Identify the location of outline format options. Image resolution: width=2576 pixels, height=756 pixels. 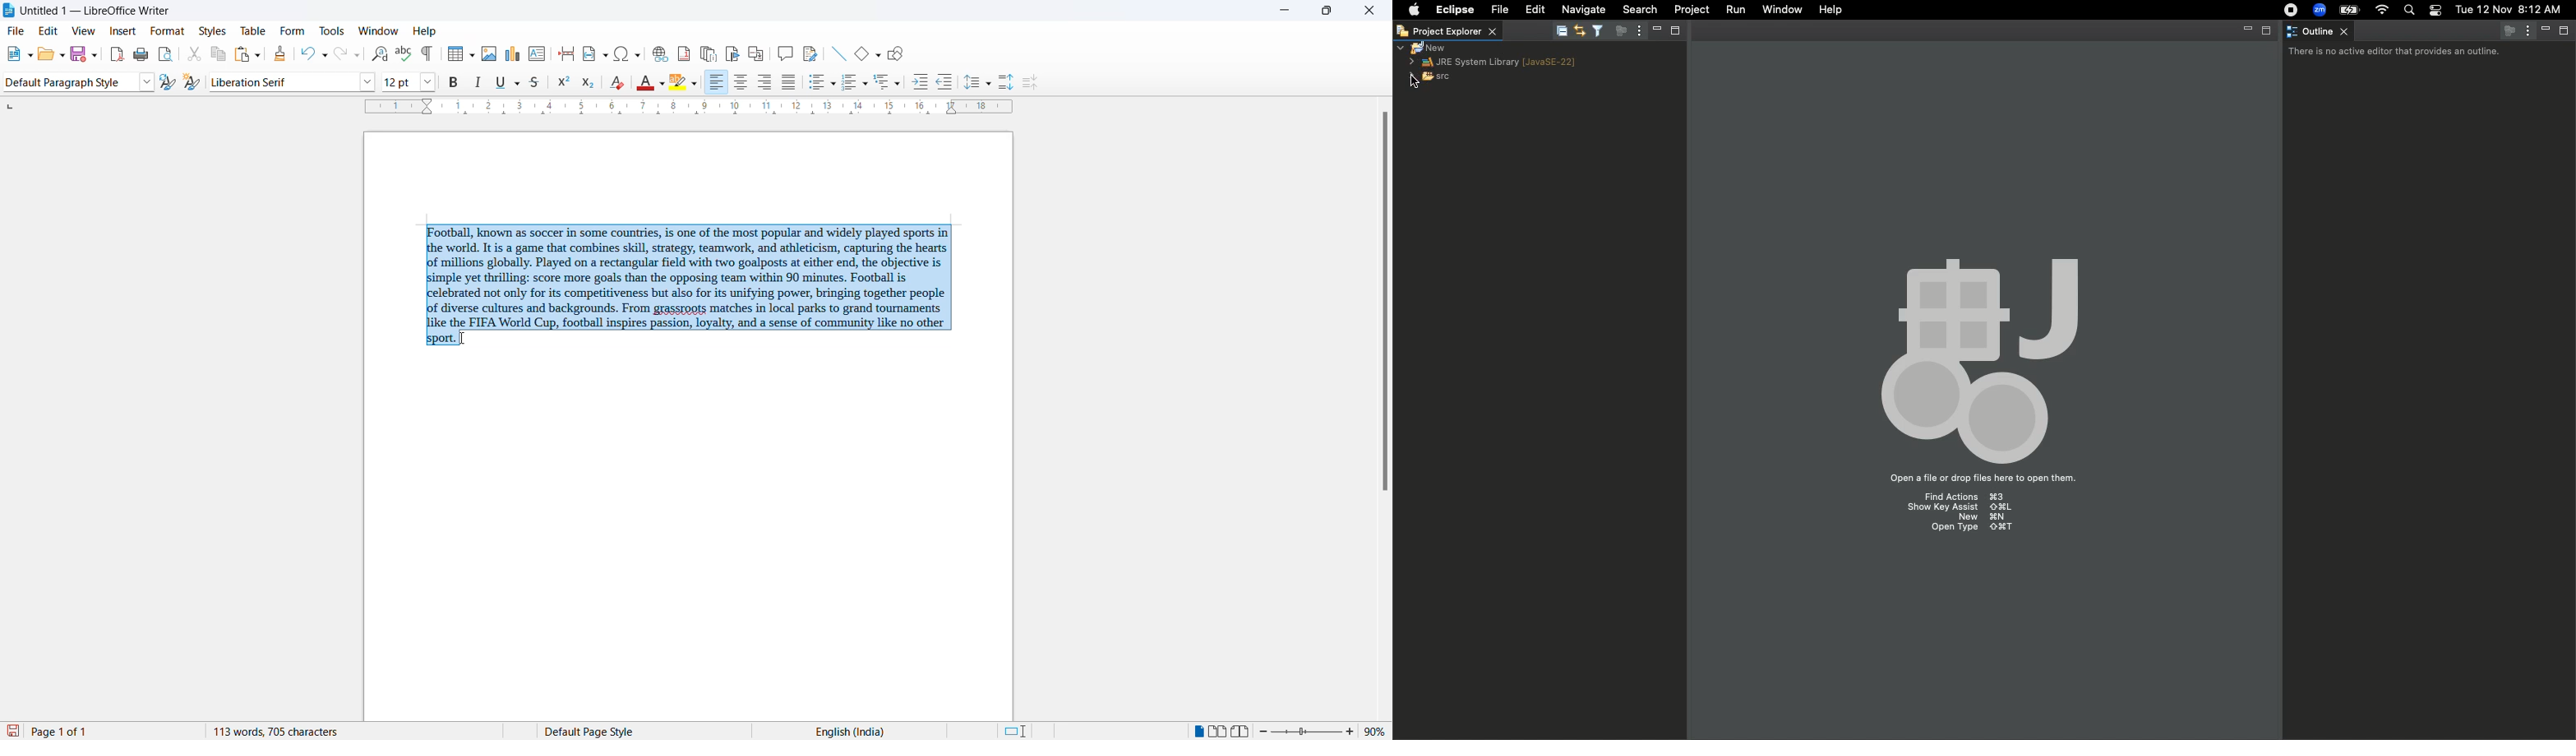
(899, 83).